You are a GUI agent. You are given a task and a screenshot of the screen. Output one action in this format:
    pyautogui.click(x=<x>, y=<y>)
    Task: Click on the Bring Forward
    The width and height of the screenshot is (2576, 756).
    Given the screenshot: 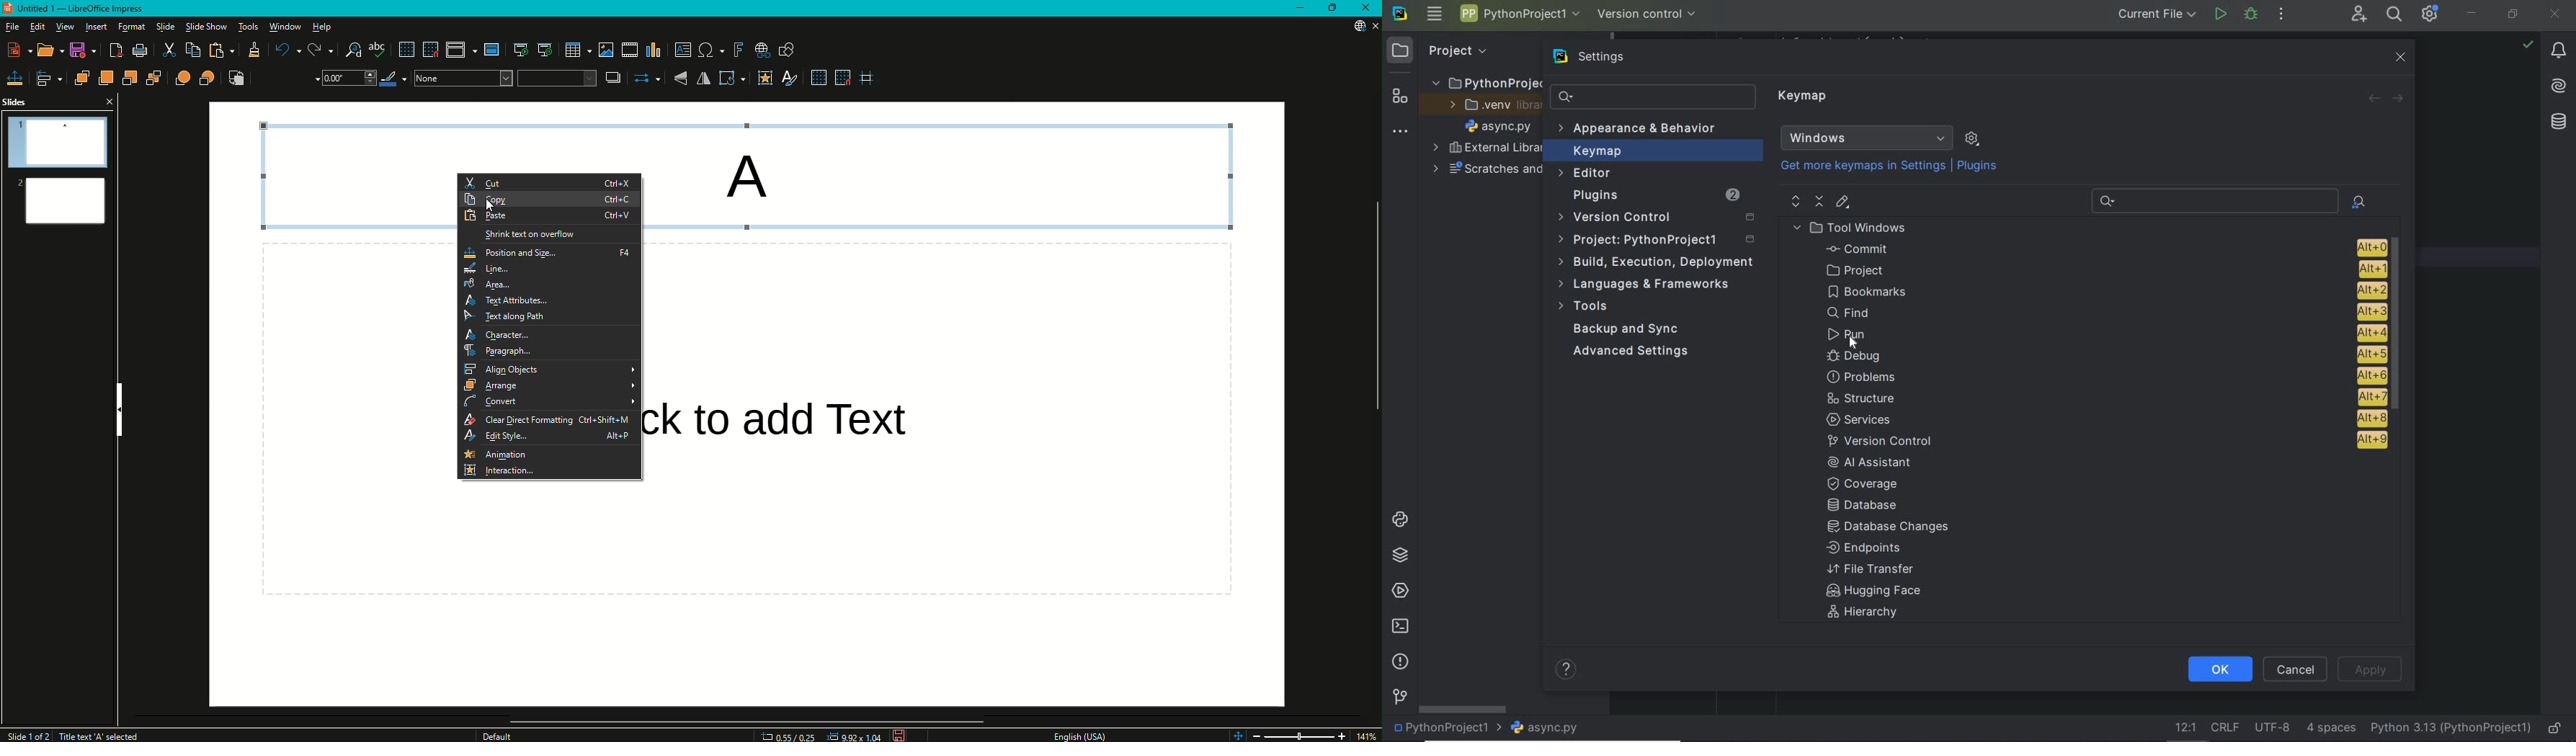 What is the action you would take?
    pyautogui.click(x=104, y=78)
    